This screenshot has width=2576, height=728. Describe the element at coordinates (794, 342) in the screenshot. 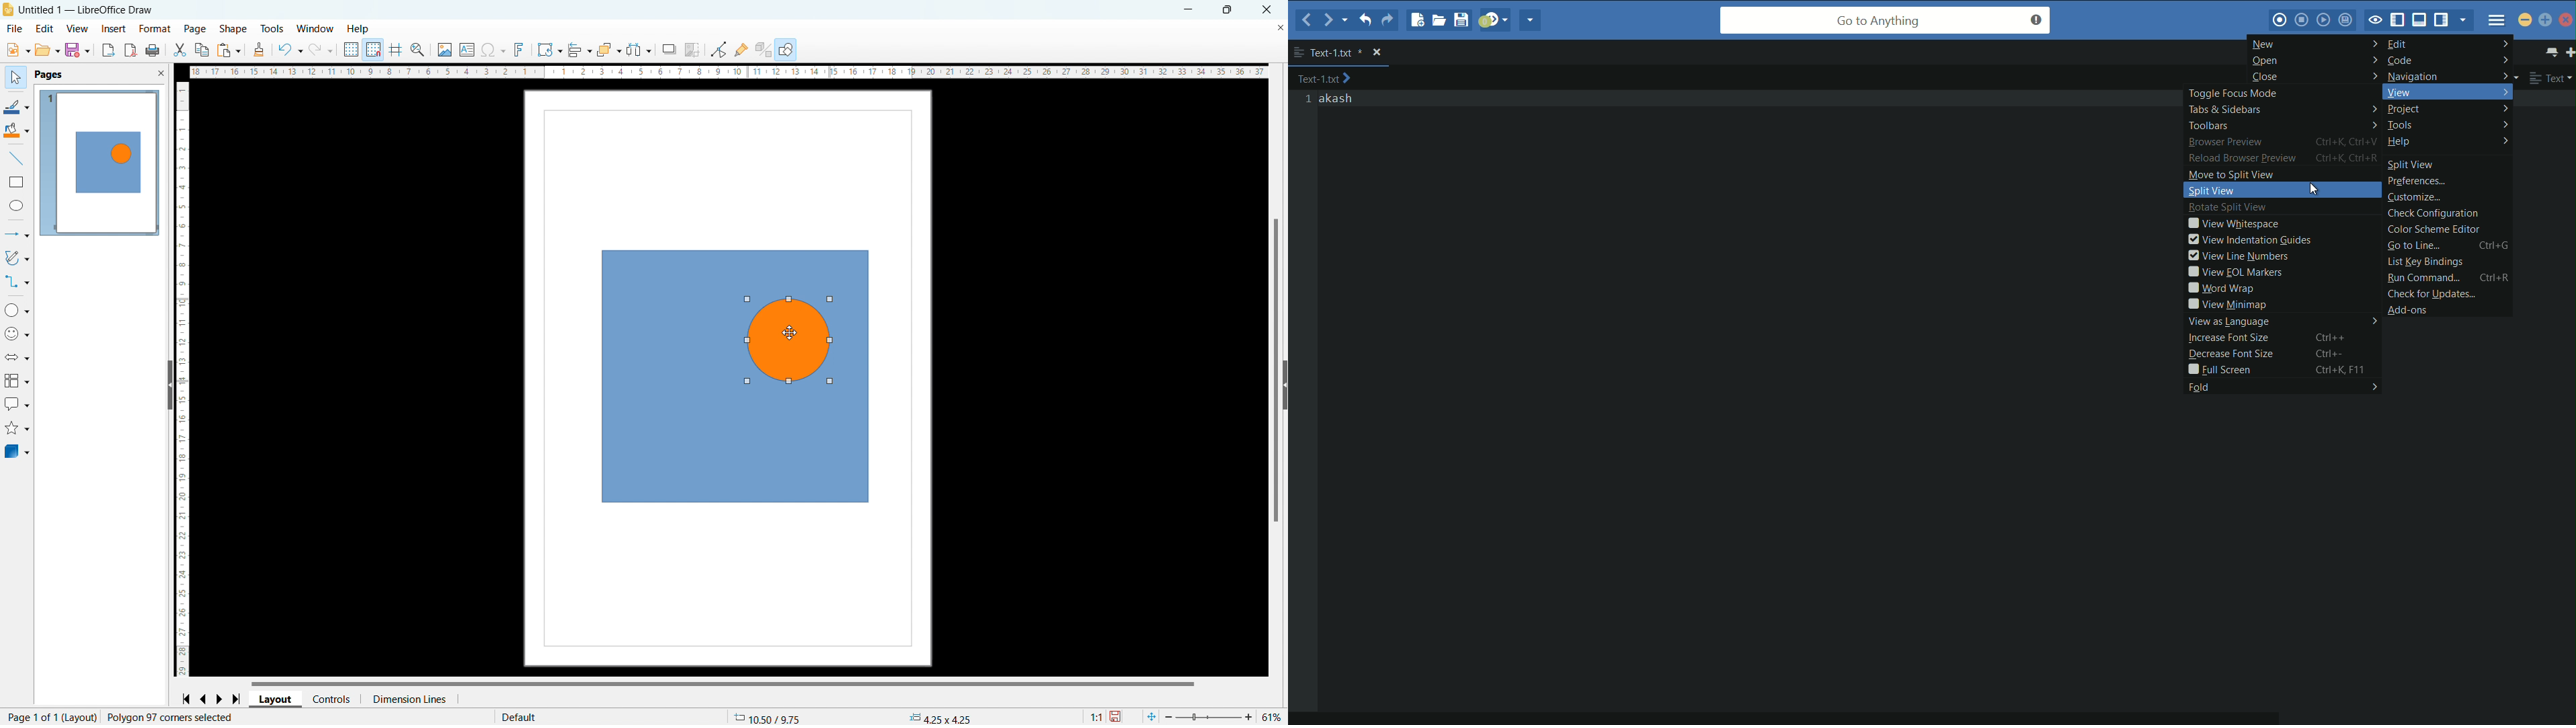

I see `object 2 selected` at that location.